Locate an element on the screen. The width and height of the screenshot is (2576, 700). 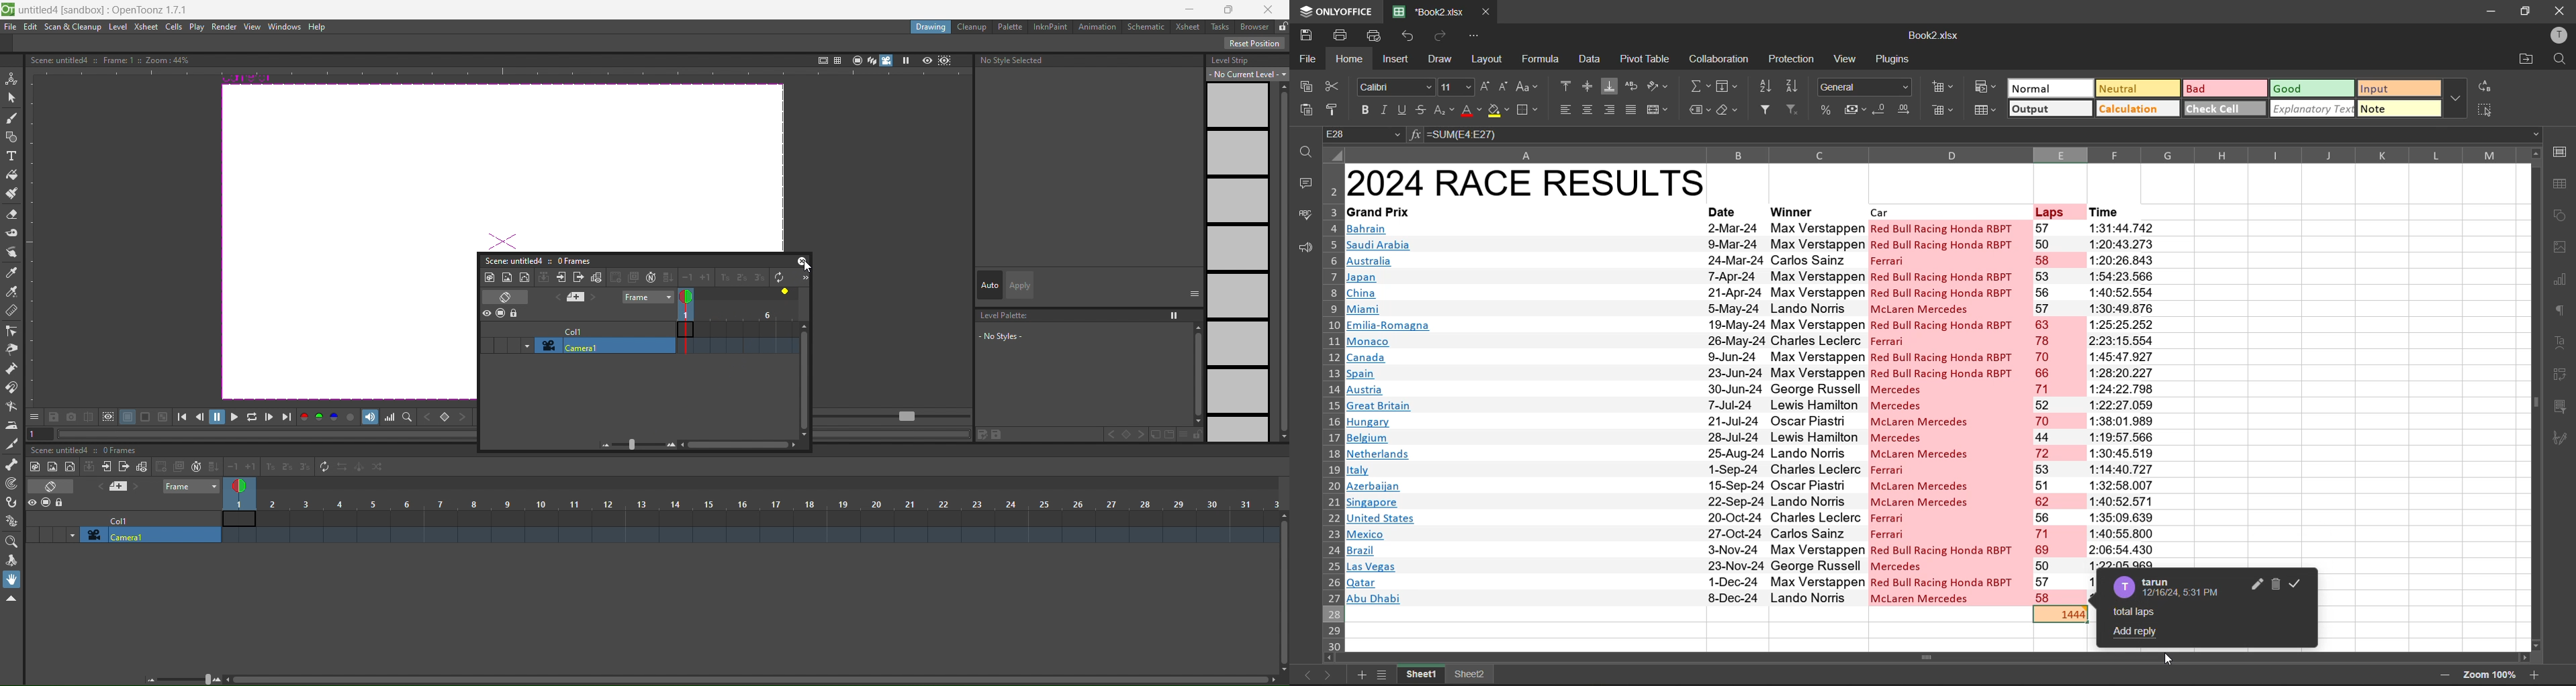
orientation is located at coordinates (1659, 88).